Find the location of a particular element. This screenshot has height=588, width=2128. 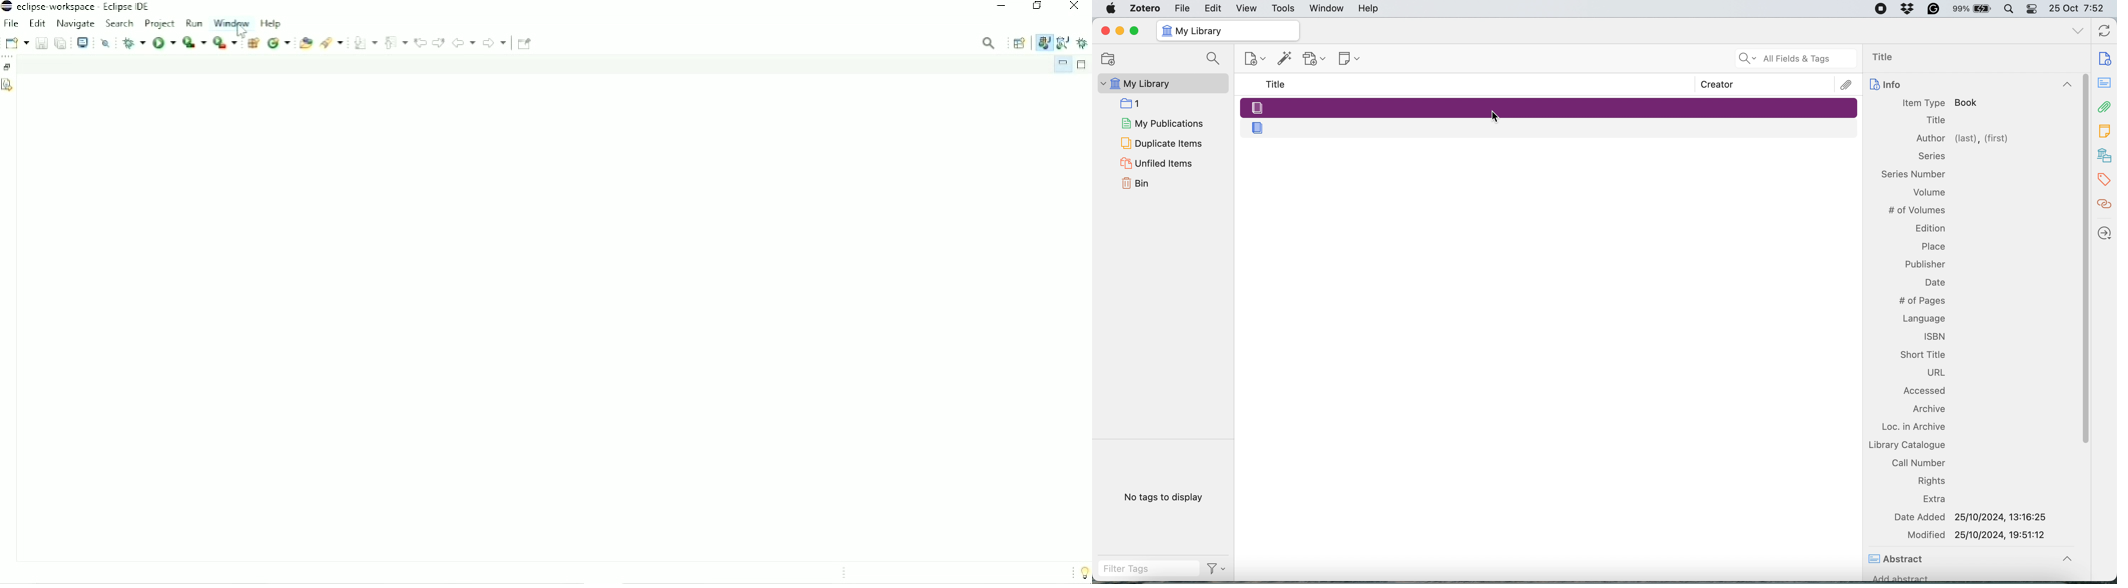

Apple Menu is located at coordinates (1113, 8).